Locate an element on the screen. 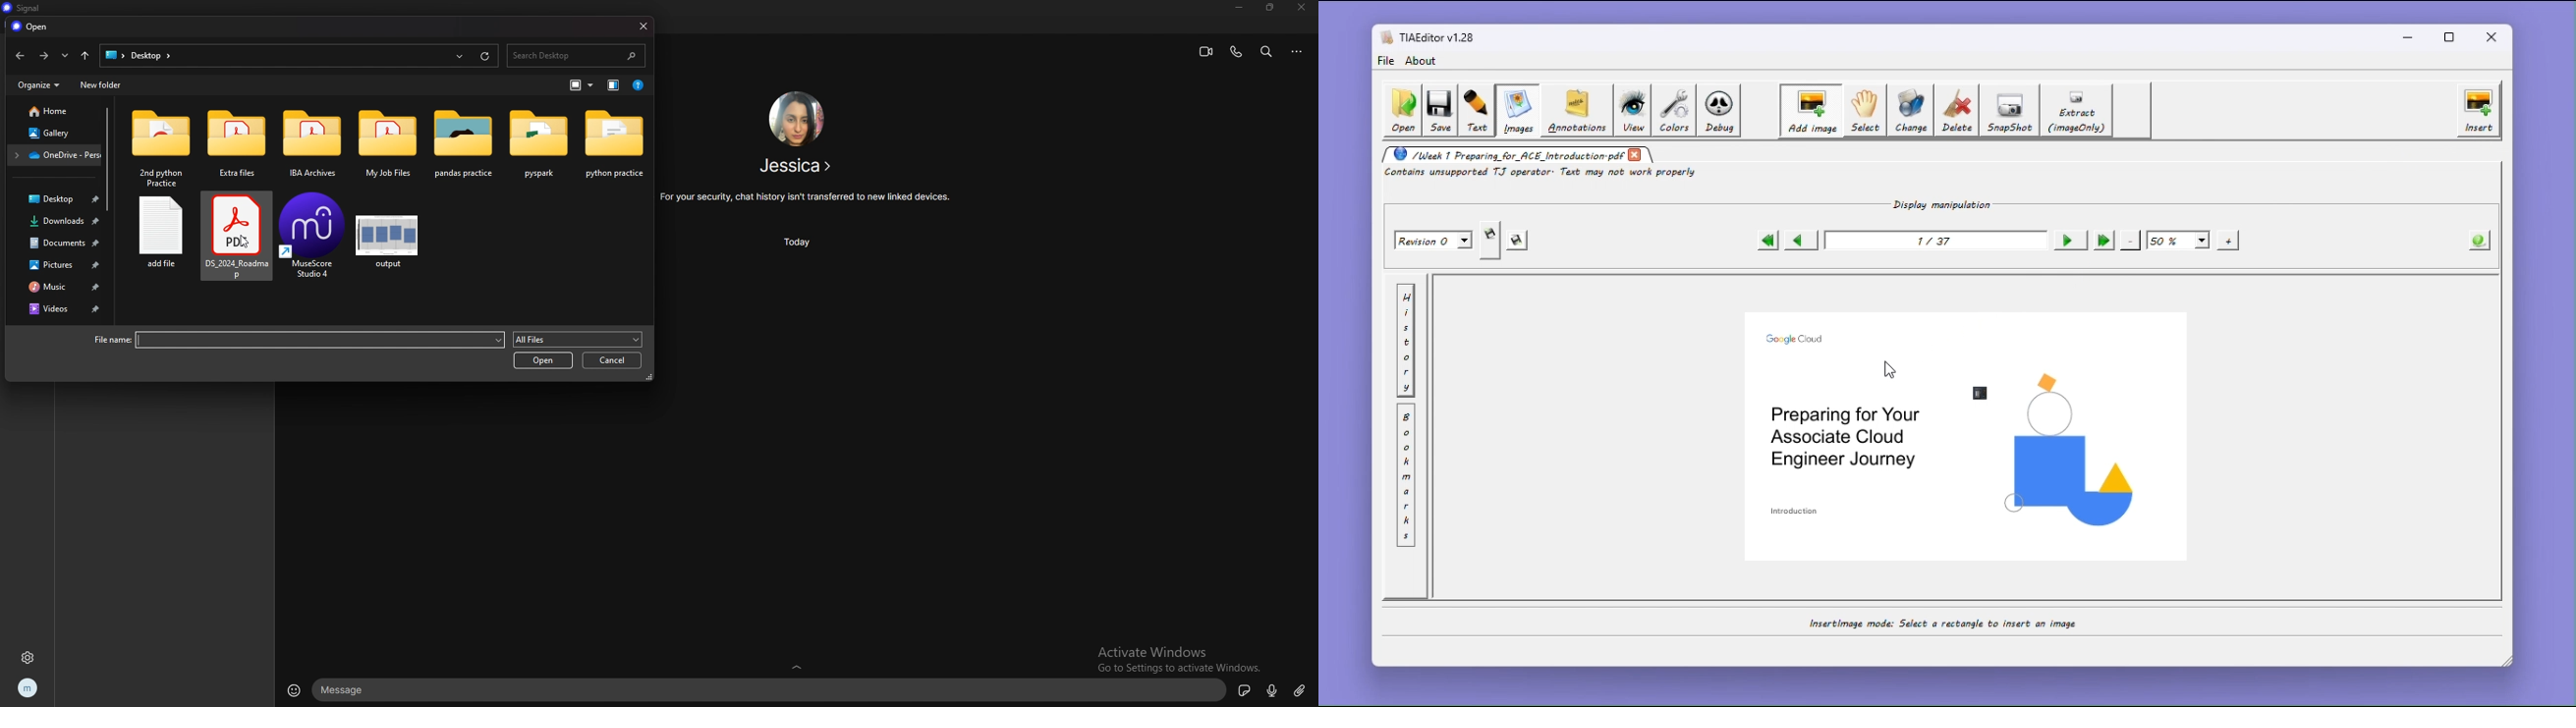 The height and width of the screenshot is (728, 2576). documents is located at coordinates (58, 243).